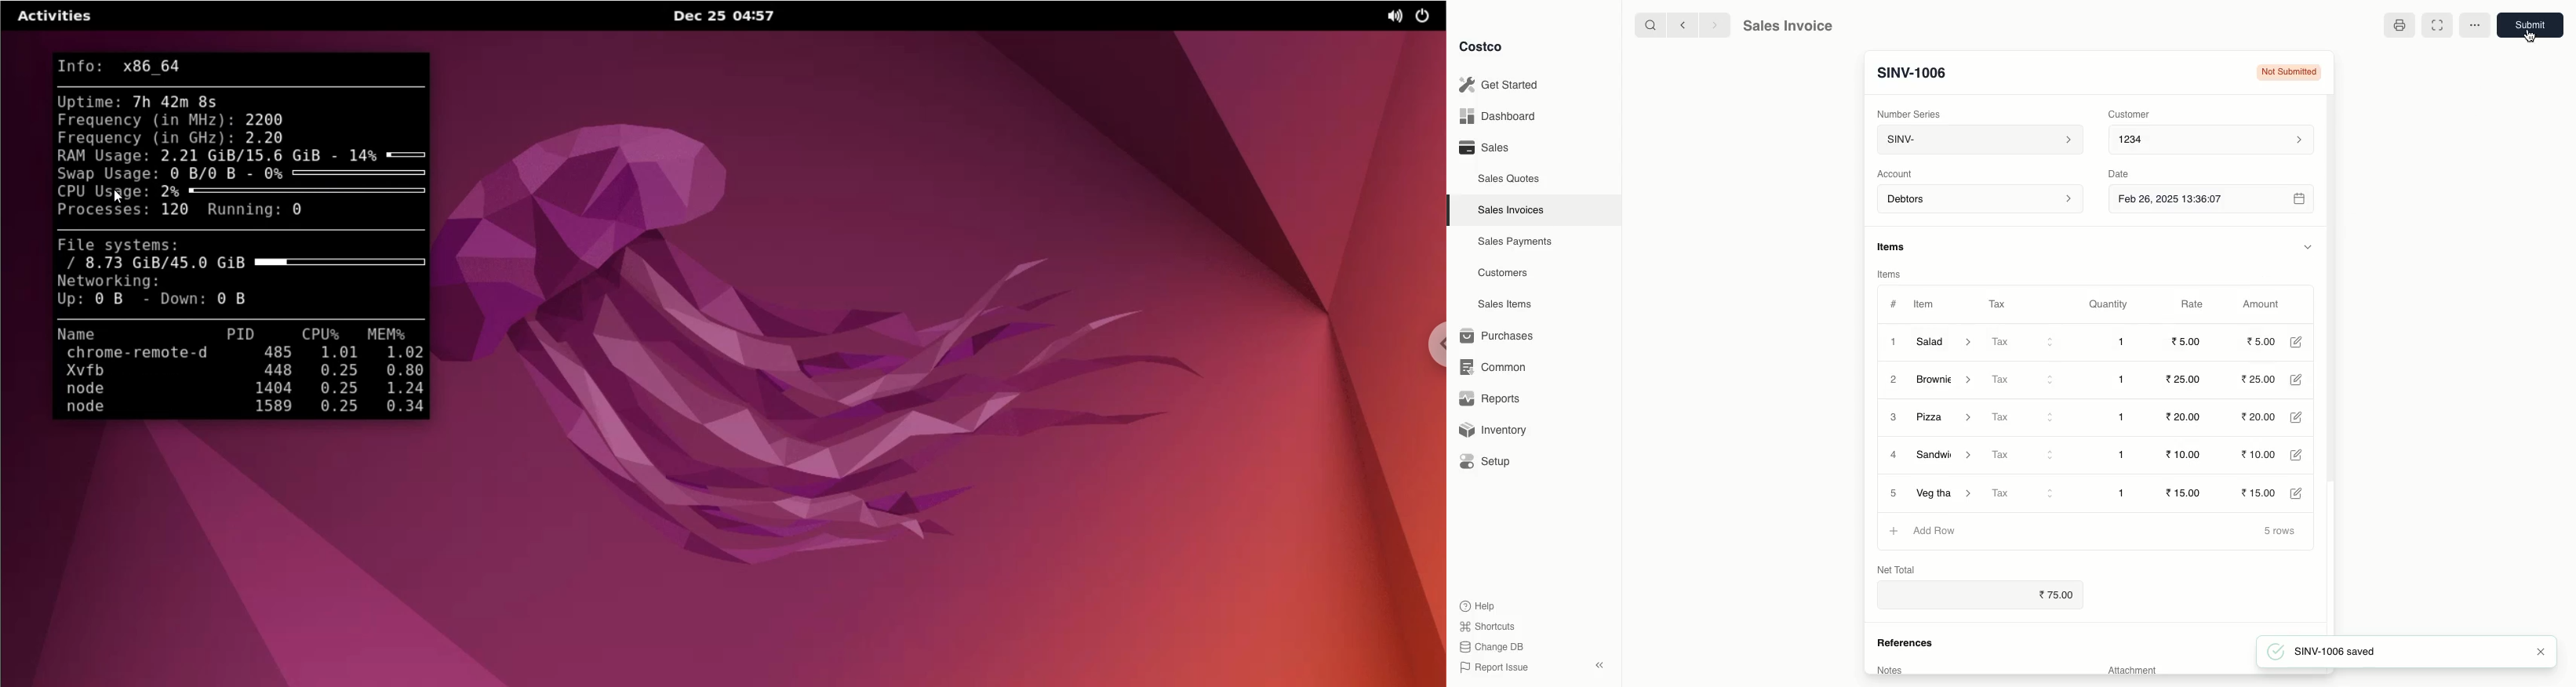 Image resolution: width=2576 pixels, height=700 pixels. What do you see at coordinates (1926, 306) in the screenshot?
I see `Item` at bounding box center [1926, 306].